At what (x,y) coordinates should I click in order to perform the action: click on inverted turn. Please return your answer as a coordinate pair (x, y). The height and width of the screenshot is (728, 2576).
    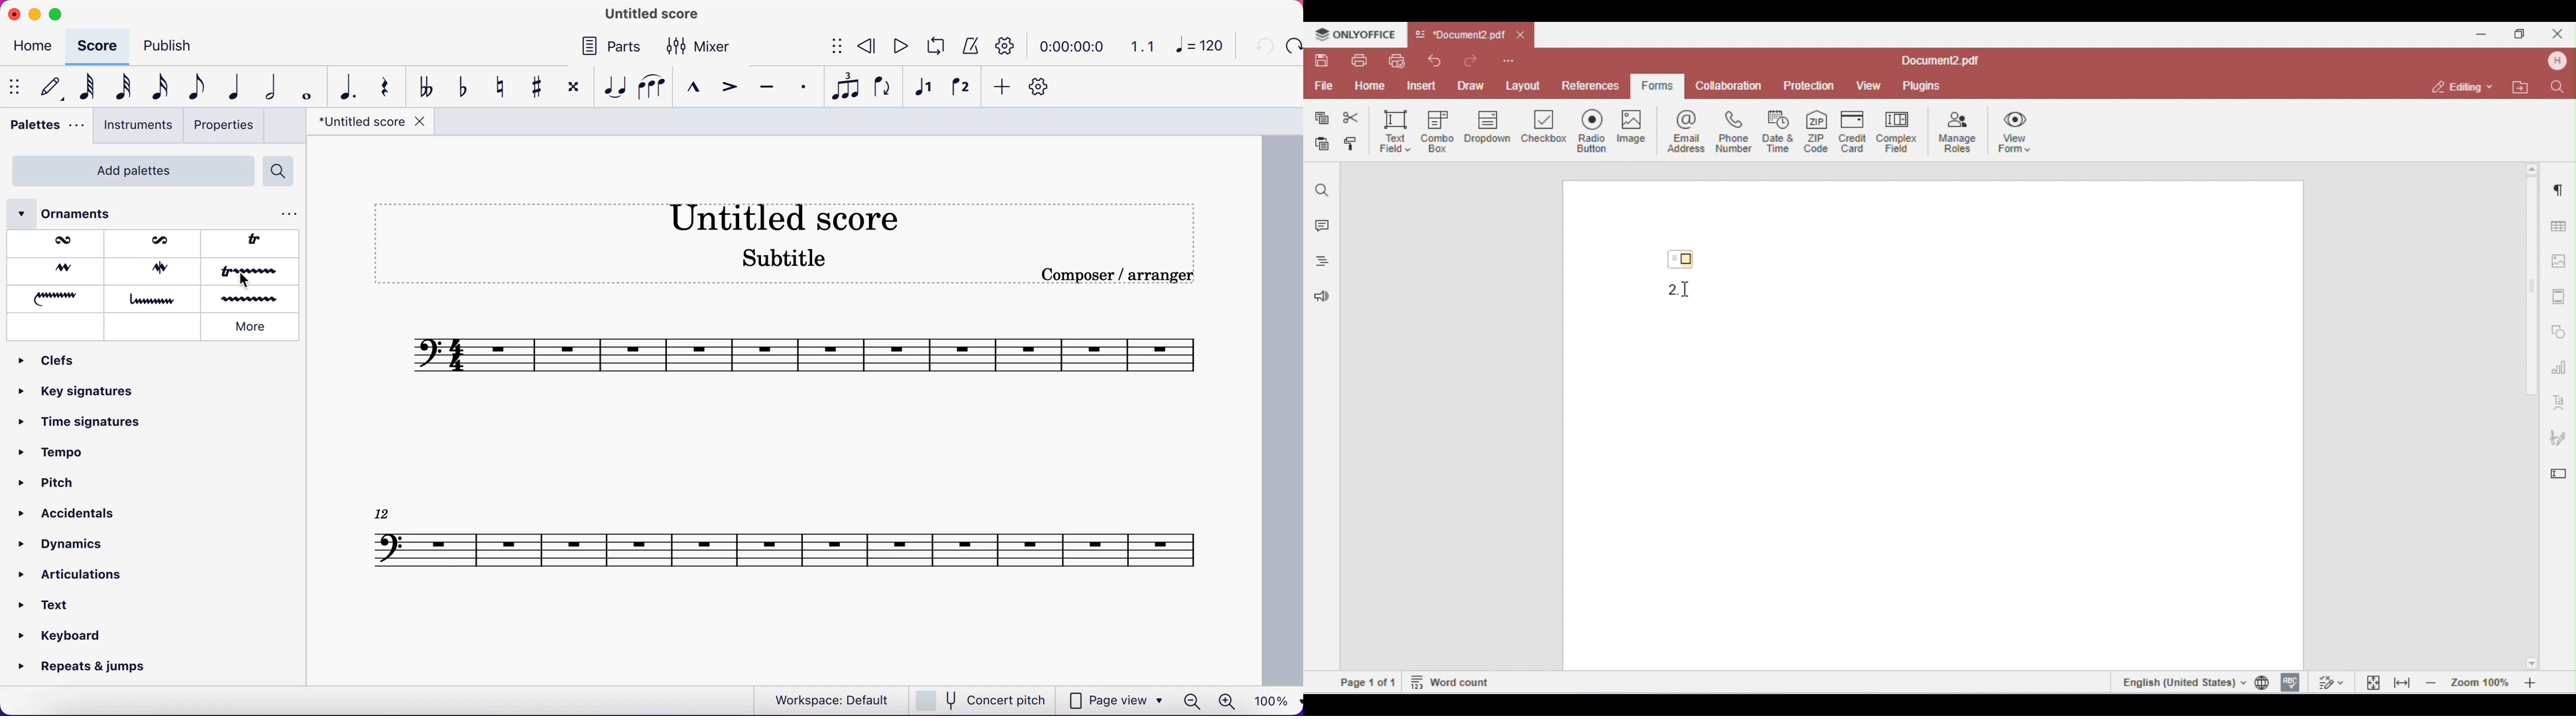
    Looking at the image, I should click on (157, 269).